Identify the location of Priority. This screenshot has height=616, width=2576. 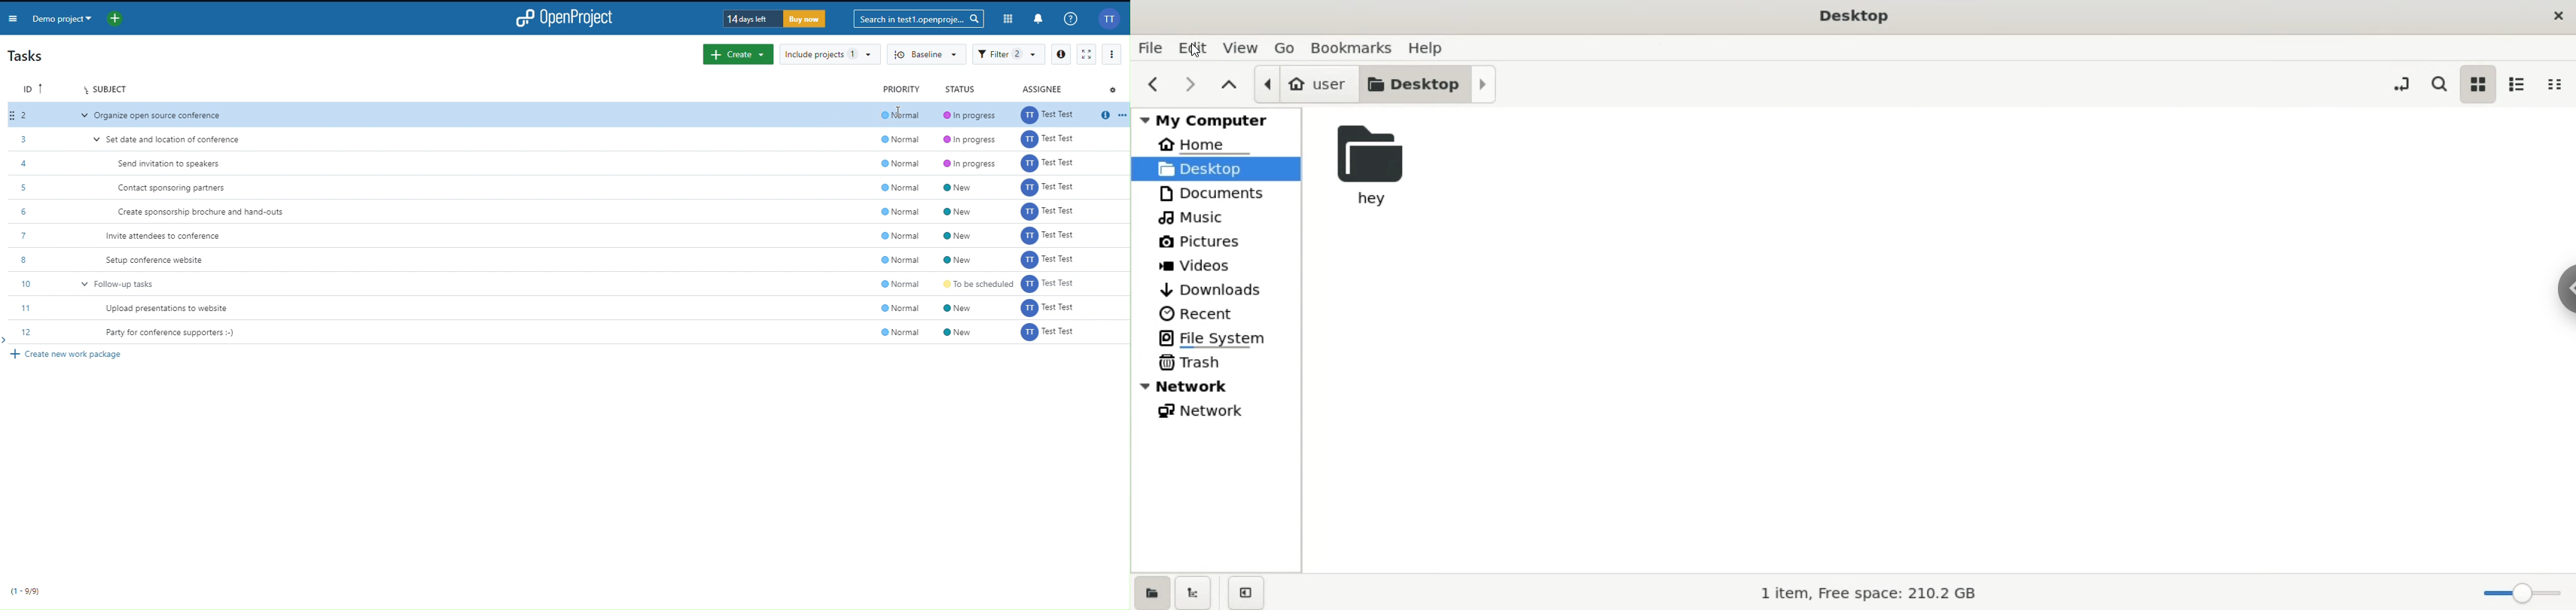
(903, 89).